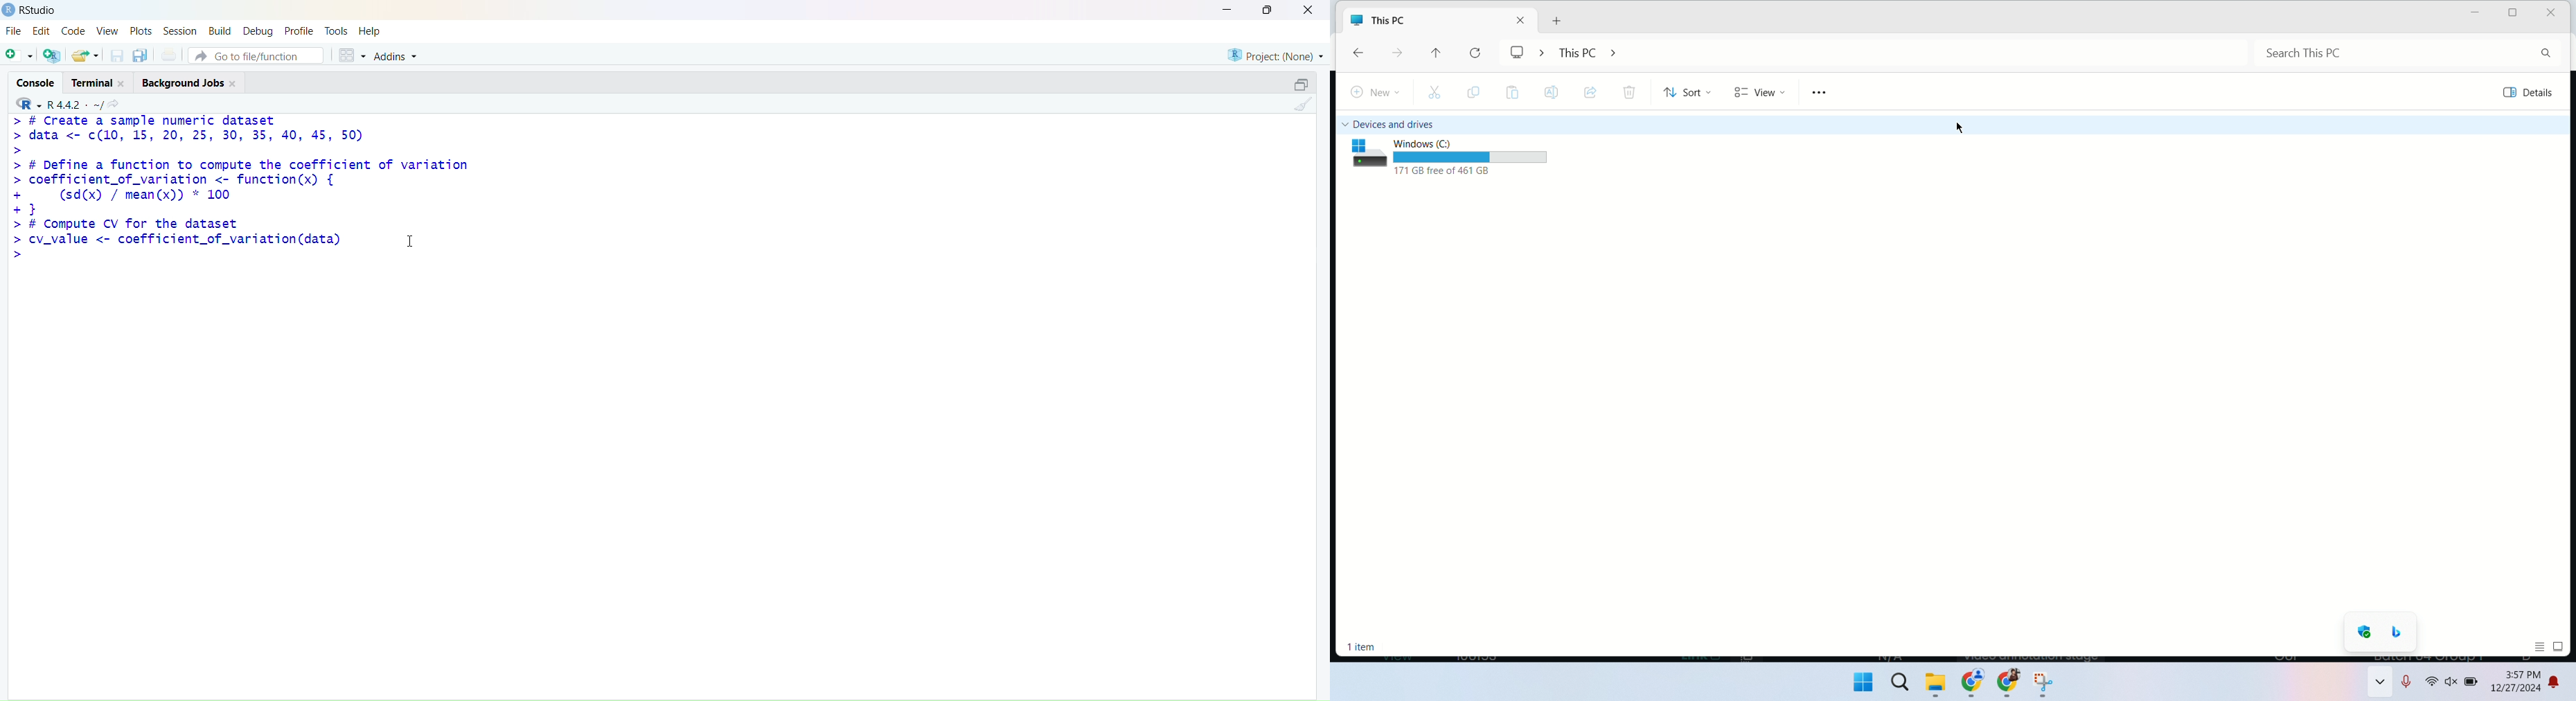  What do you see at coordinates (2472, 686) in the screenshot?
I see `battery` at bounding box center [2472, 686].